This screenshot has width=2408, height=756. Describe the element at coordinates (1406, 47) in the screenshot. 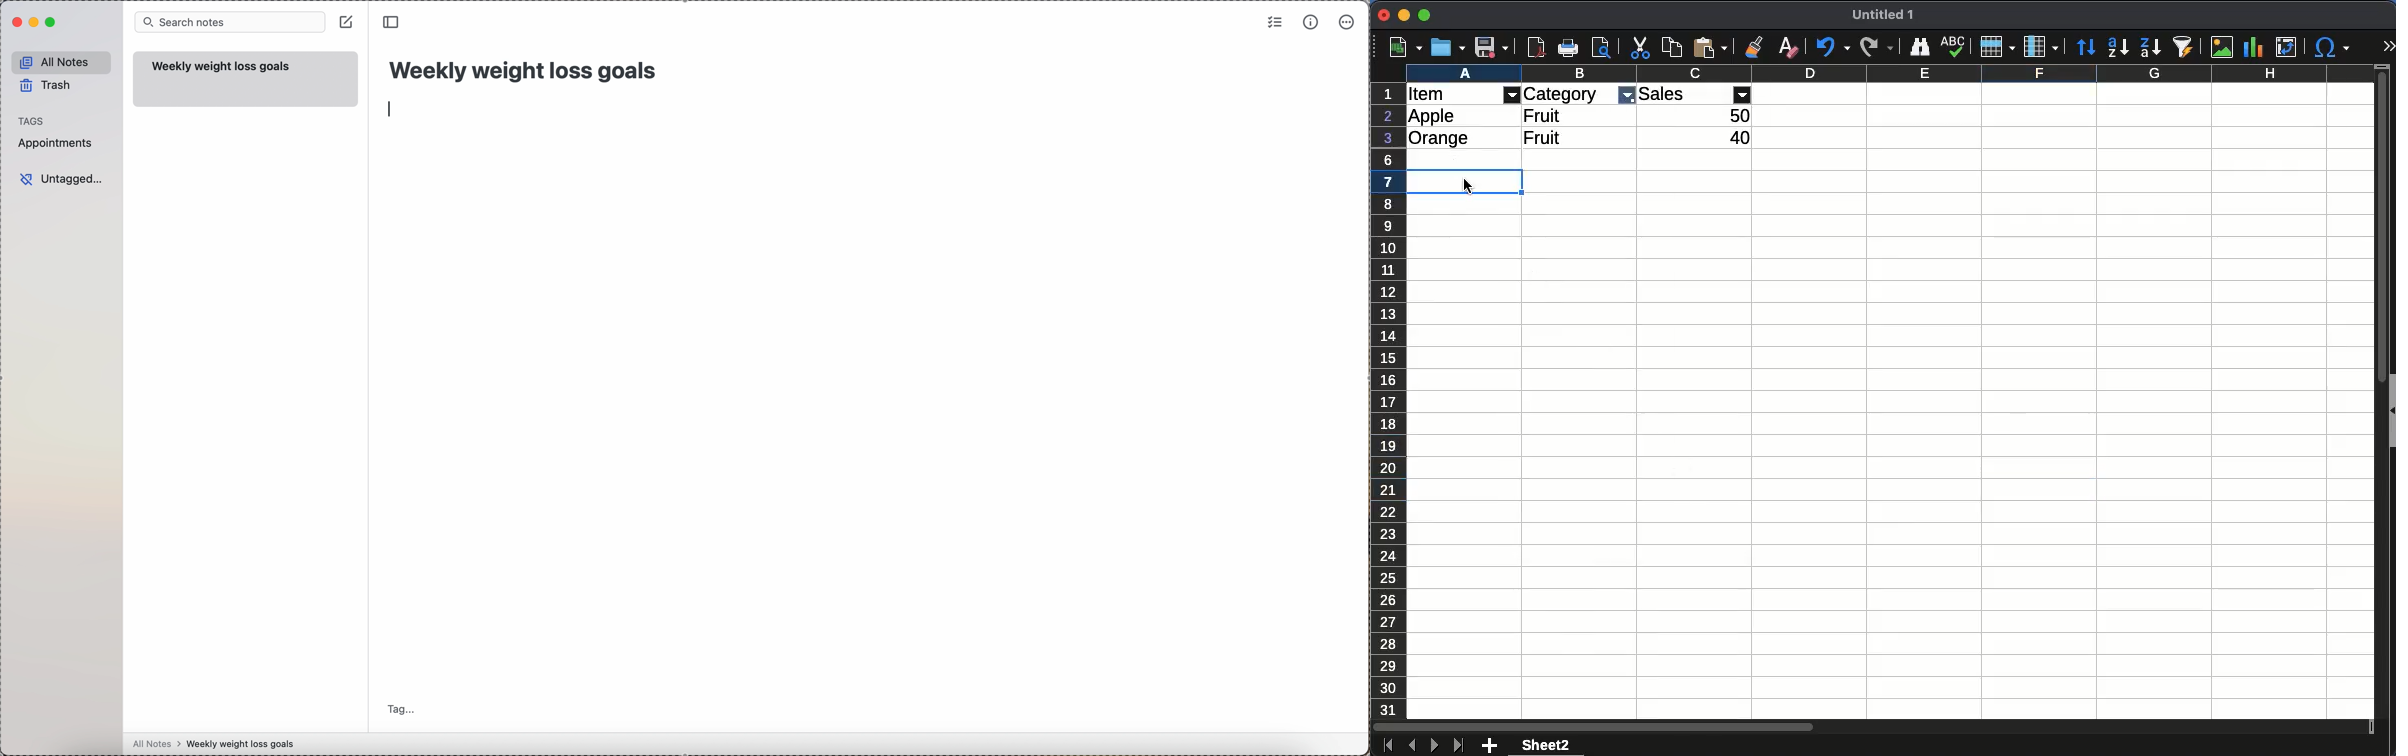

I see `new` at that location.